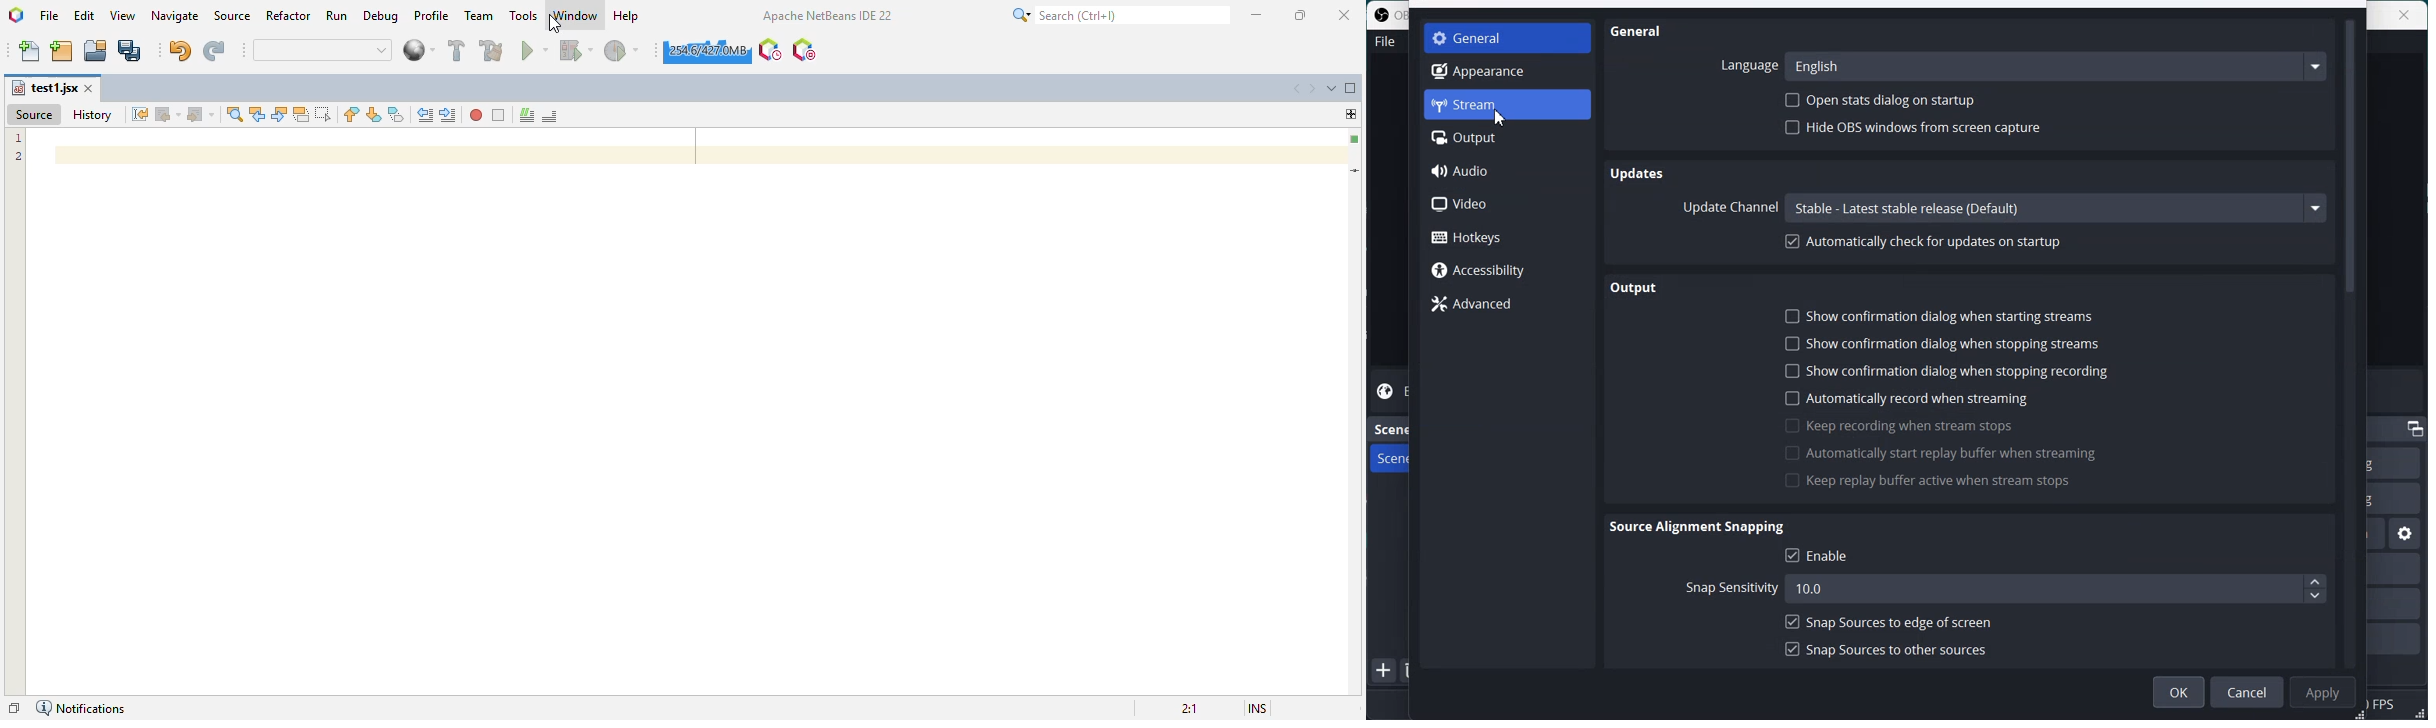  Describe the element at coordinates (2326, 691) in the screenshot. I see `Apply` at that location.